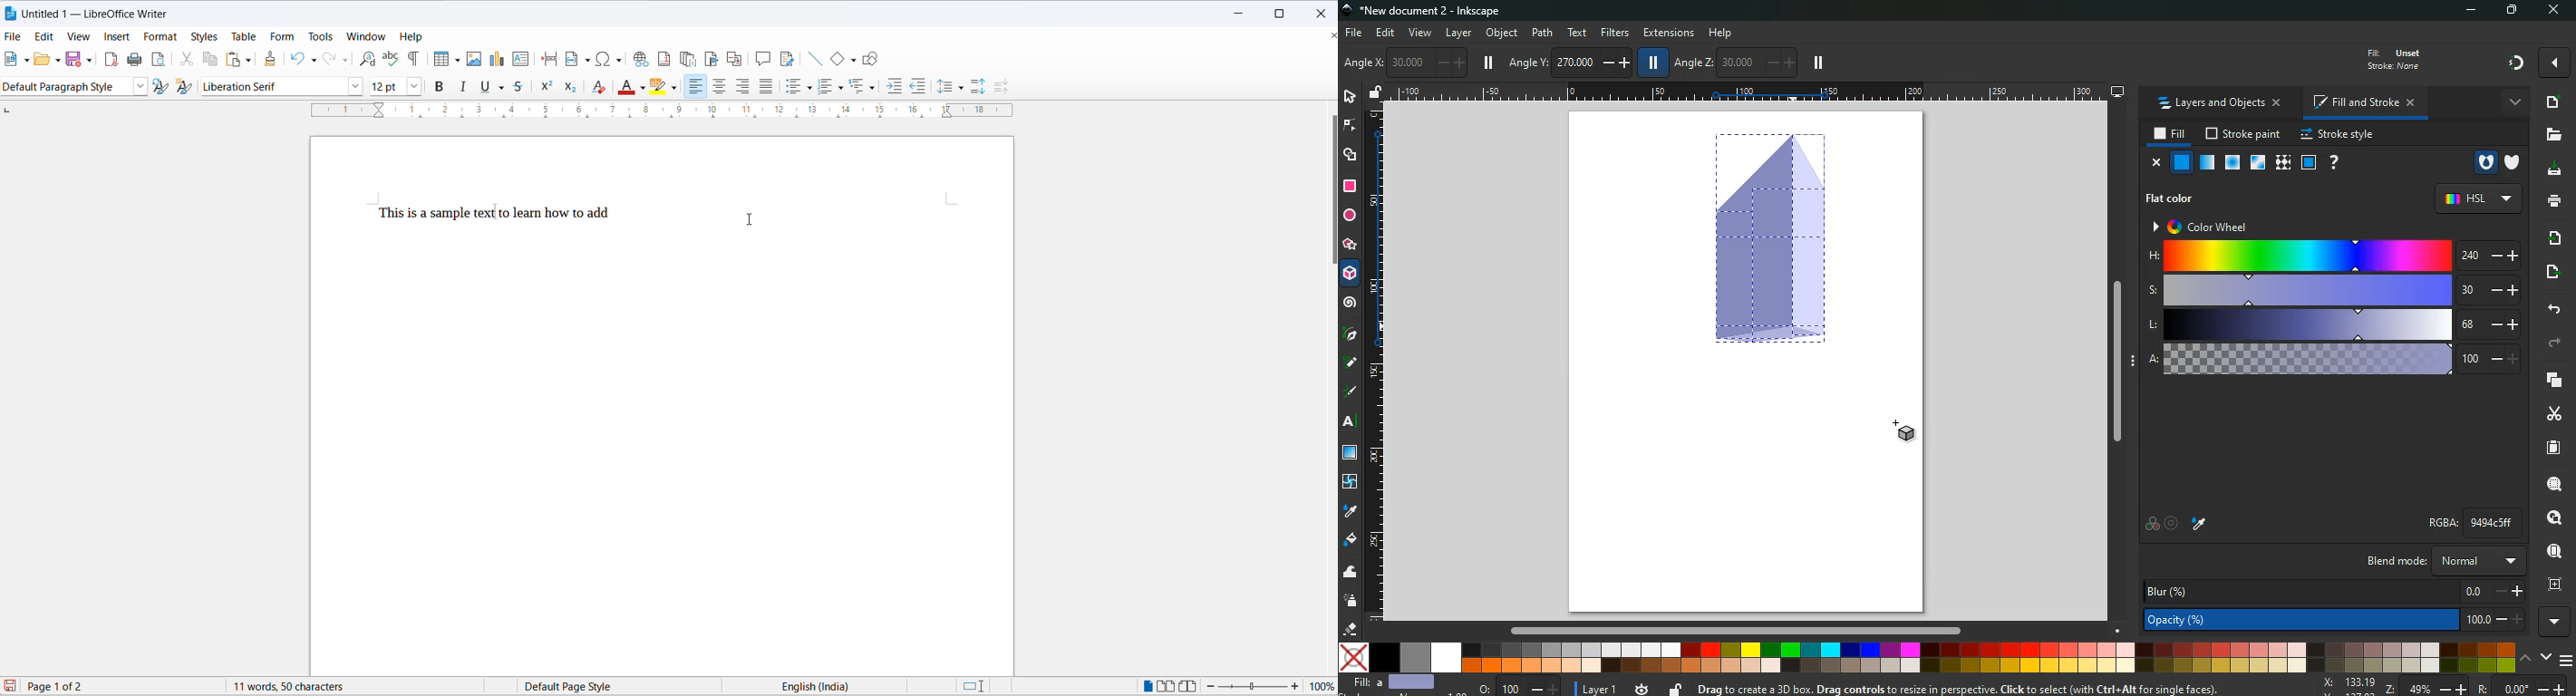 The image size is (2576, 700). What do you see at coordinates (2332, 359) in the screenshot?
I see `a` at bounding box center [2332, 359].